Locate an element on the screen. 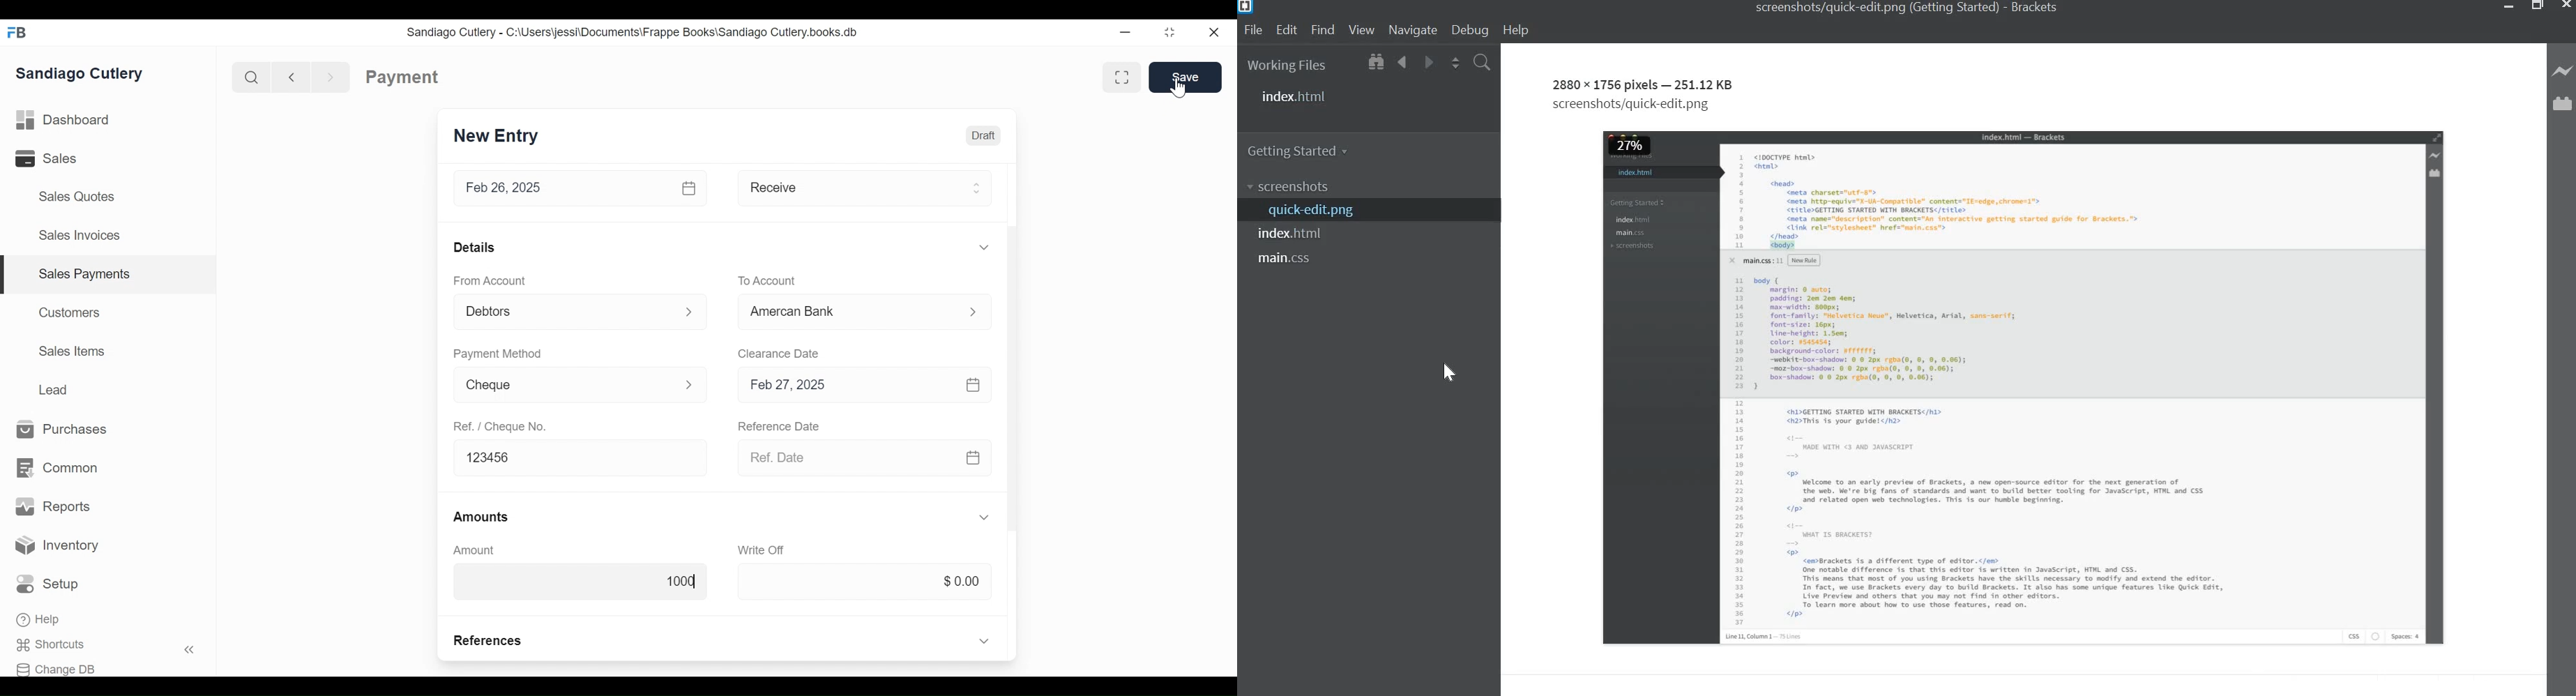  Receive is located at coordinates (845, 187).